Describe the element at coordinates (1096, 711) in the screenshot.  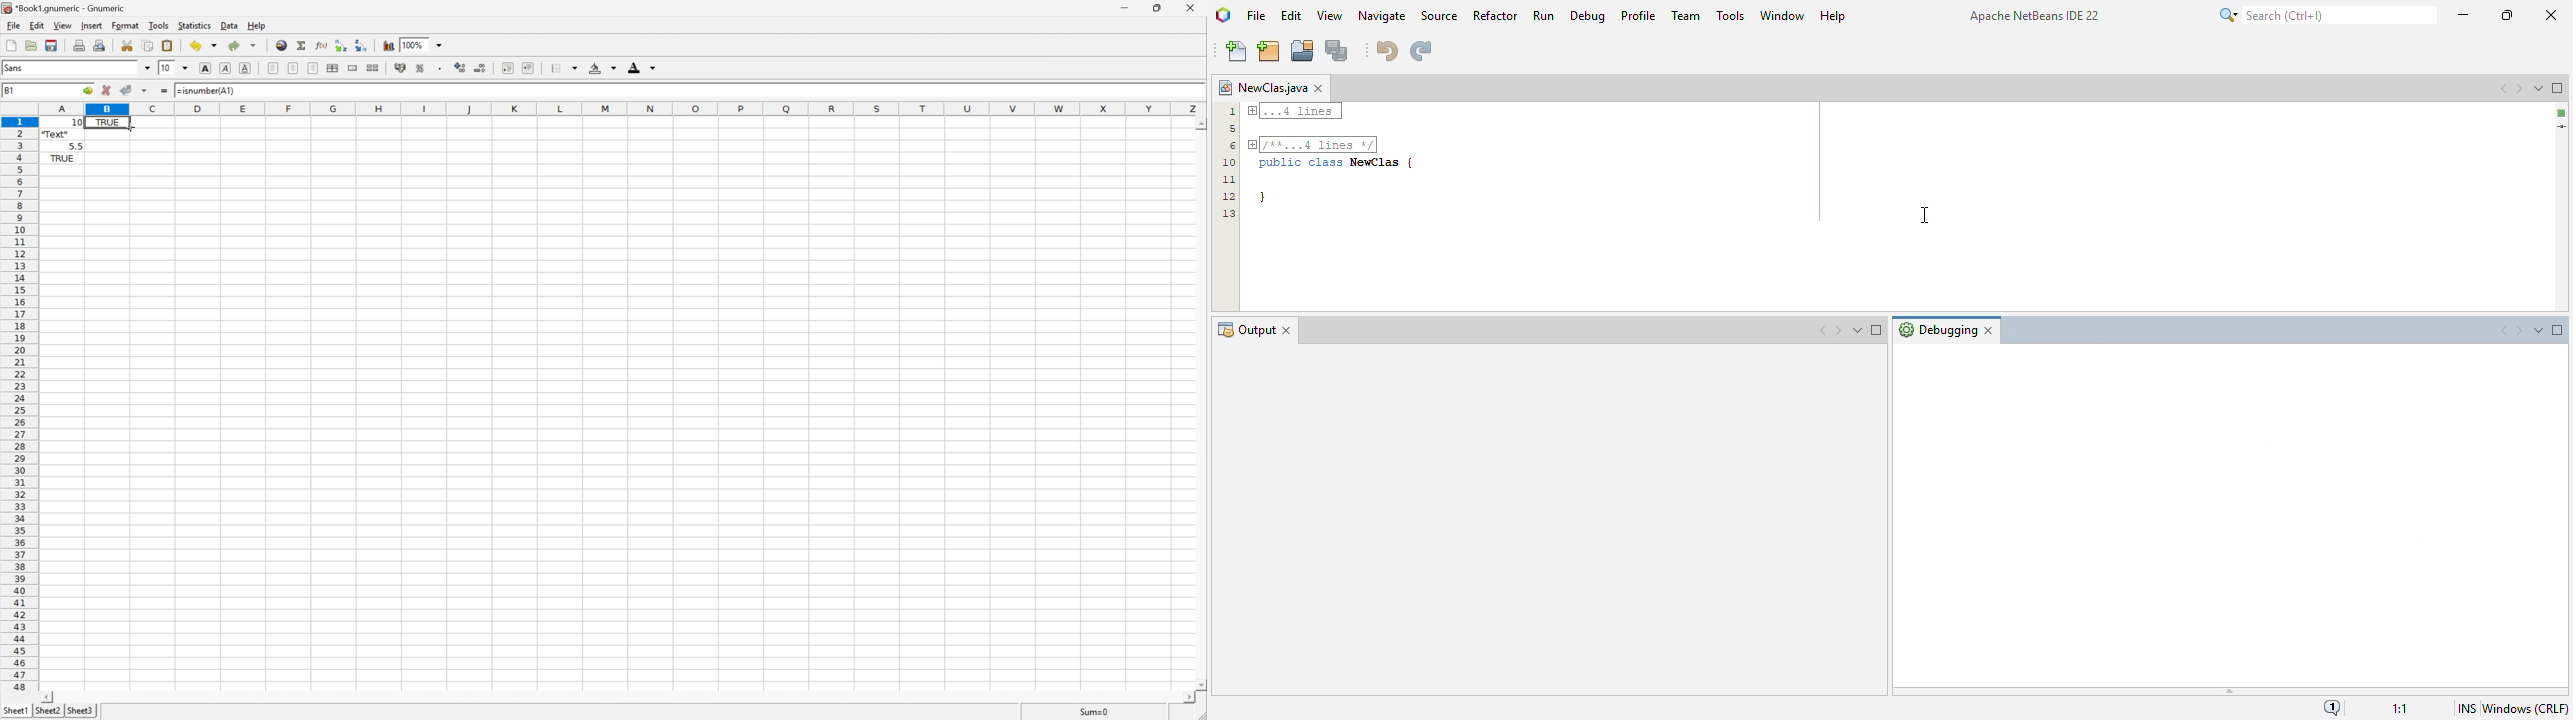
I see `Sum=10` at that location.